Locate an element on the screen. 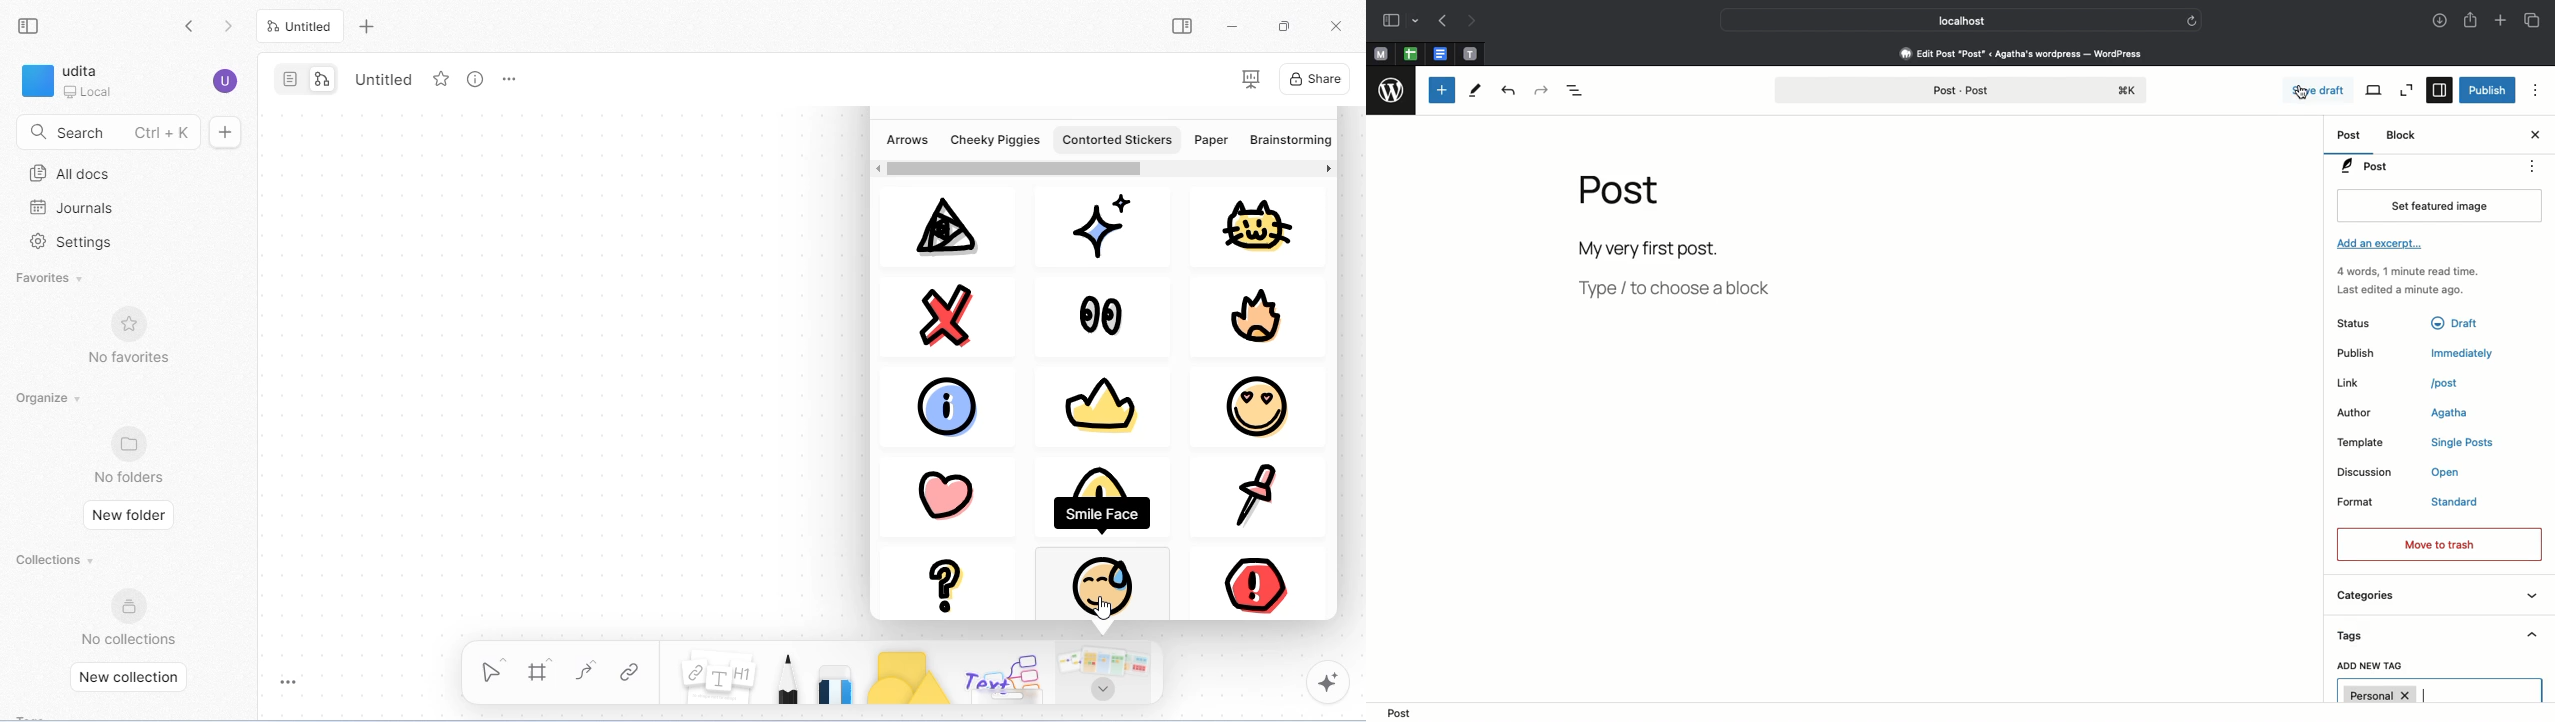 The height and width of the screenshot is (728, 2576). favorites is located at coordinates (51, 280).